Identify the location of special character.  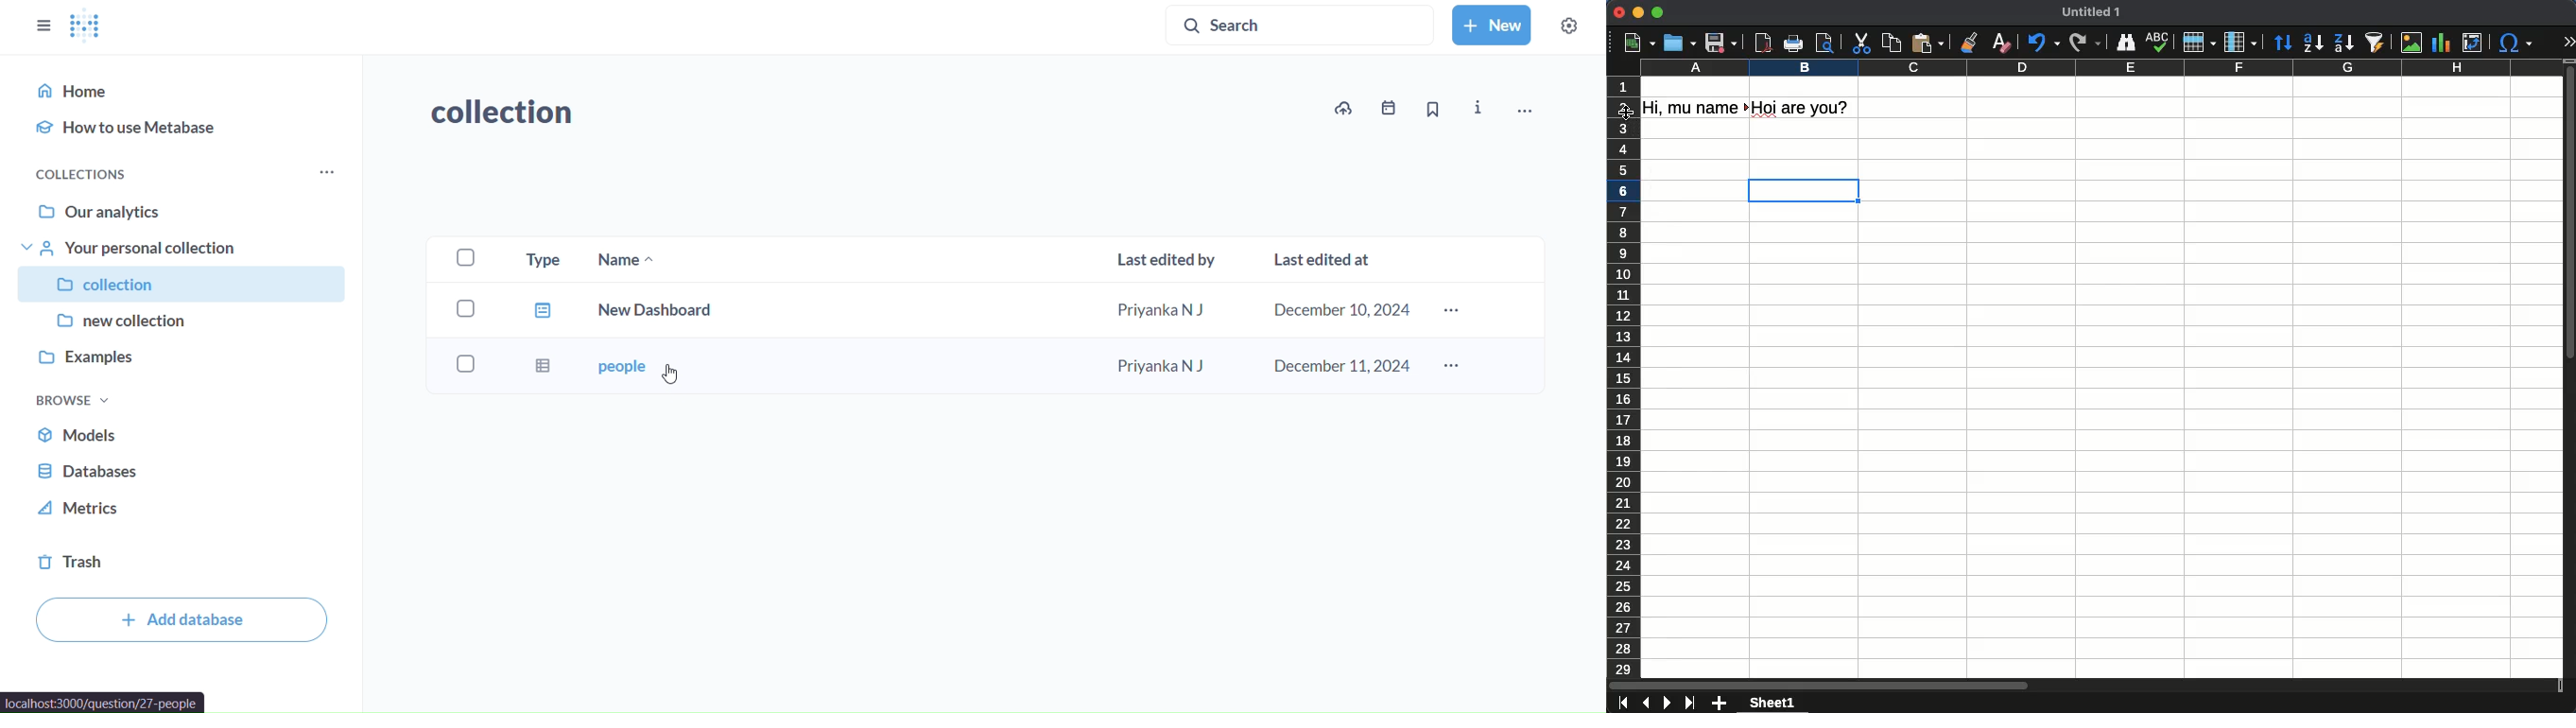
(2515, 43).